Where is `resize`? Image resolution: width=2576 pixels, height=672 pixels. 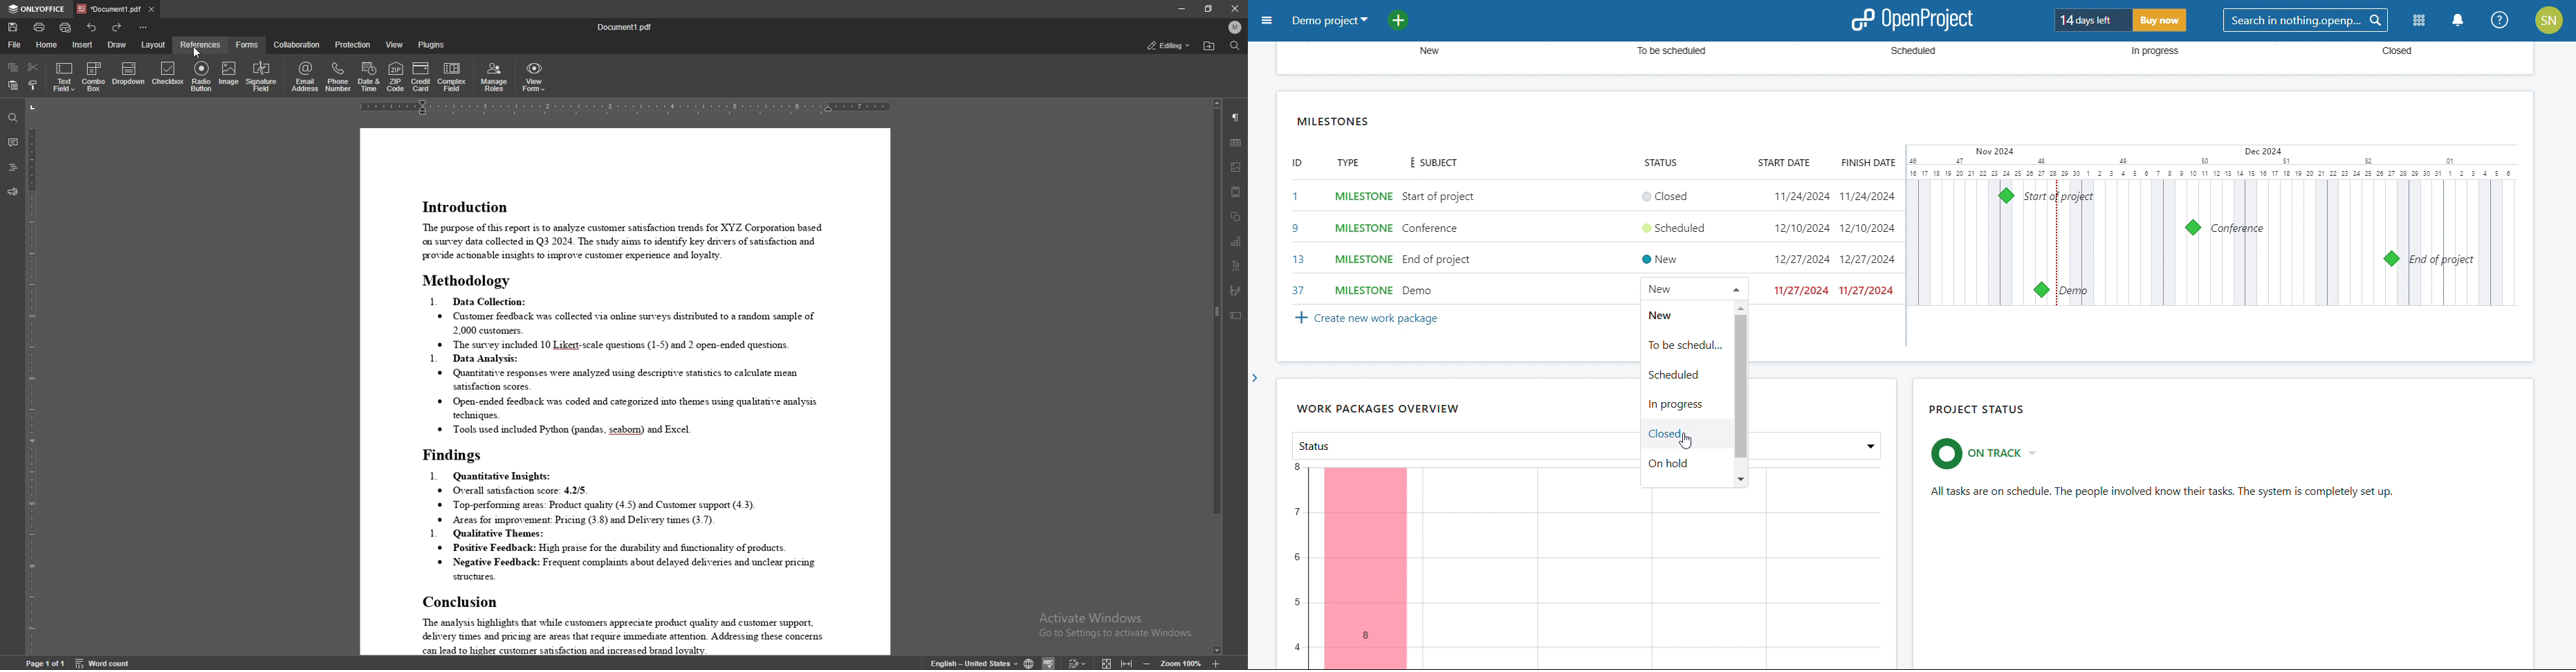 resize is located at coordinates (1208, 8).